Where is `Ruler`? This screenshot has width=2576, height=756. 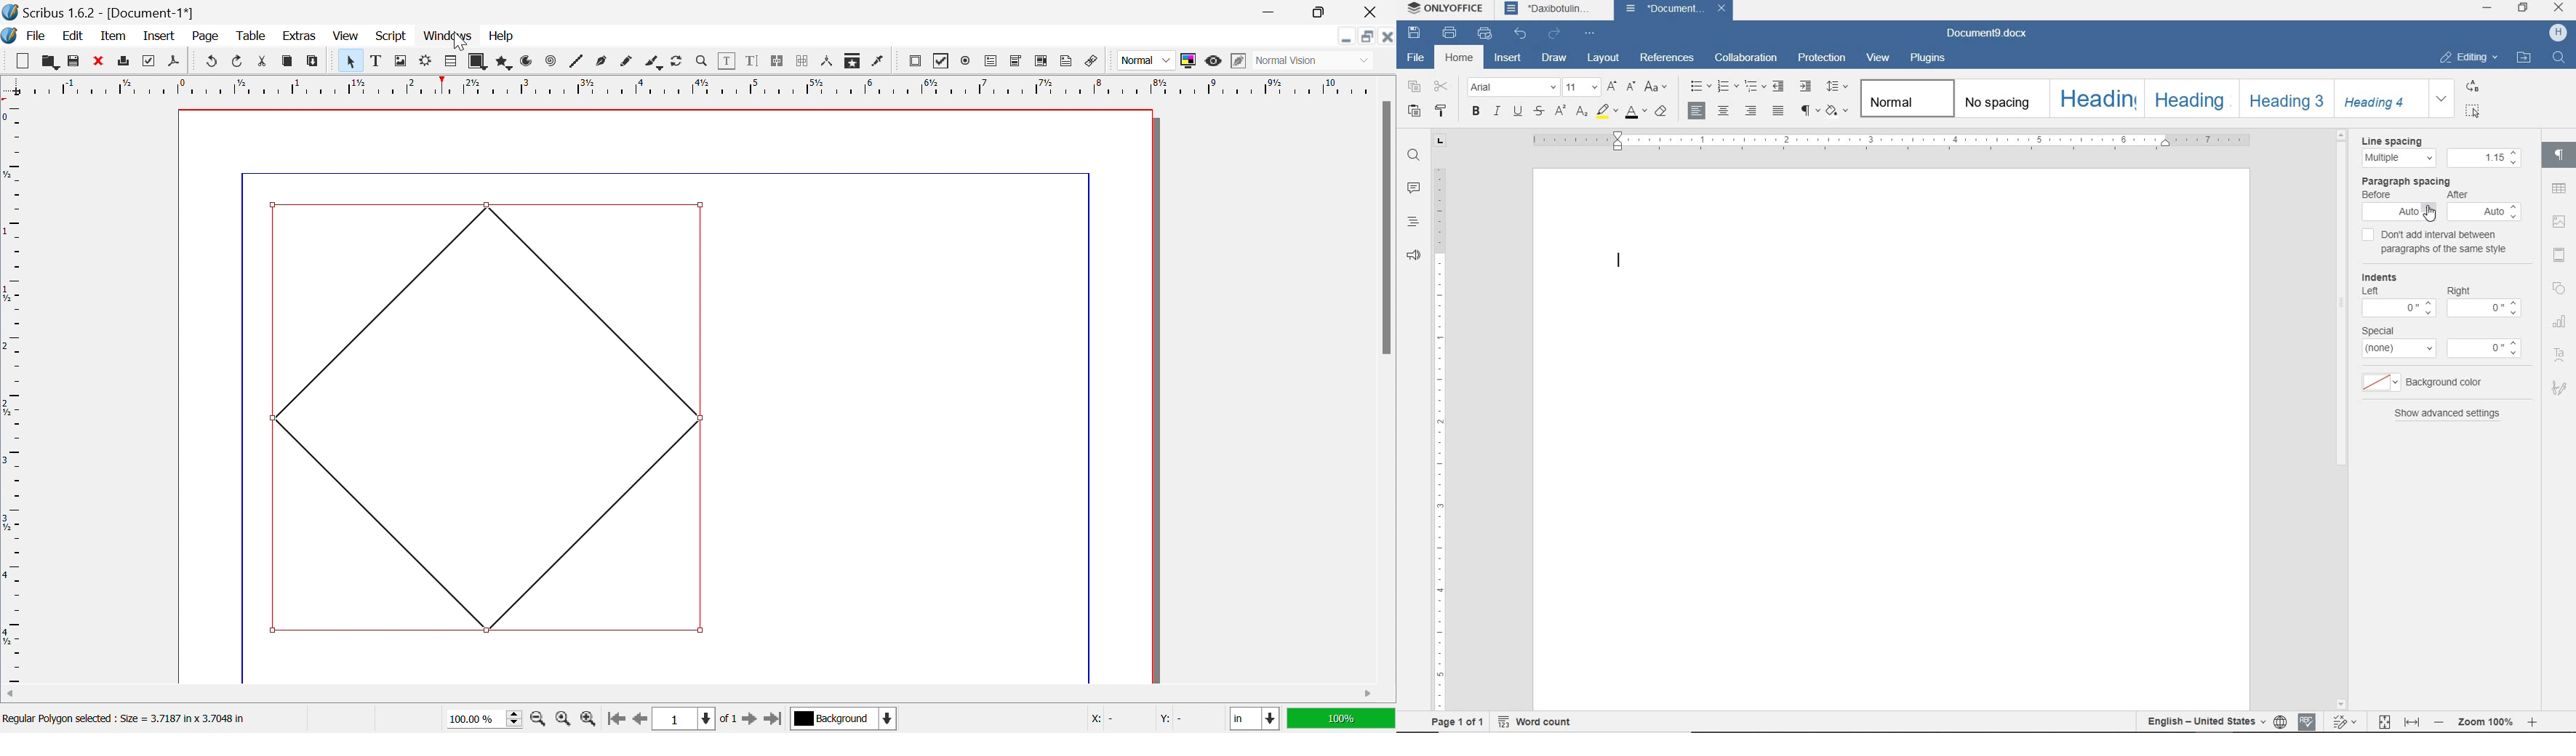
Ruler is located at coordinates (689, 85).